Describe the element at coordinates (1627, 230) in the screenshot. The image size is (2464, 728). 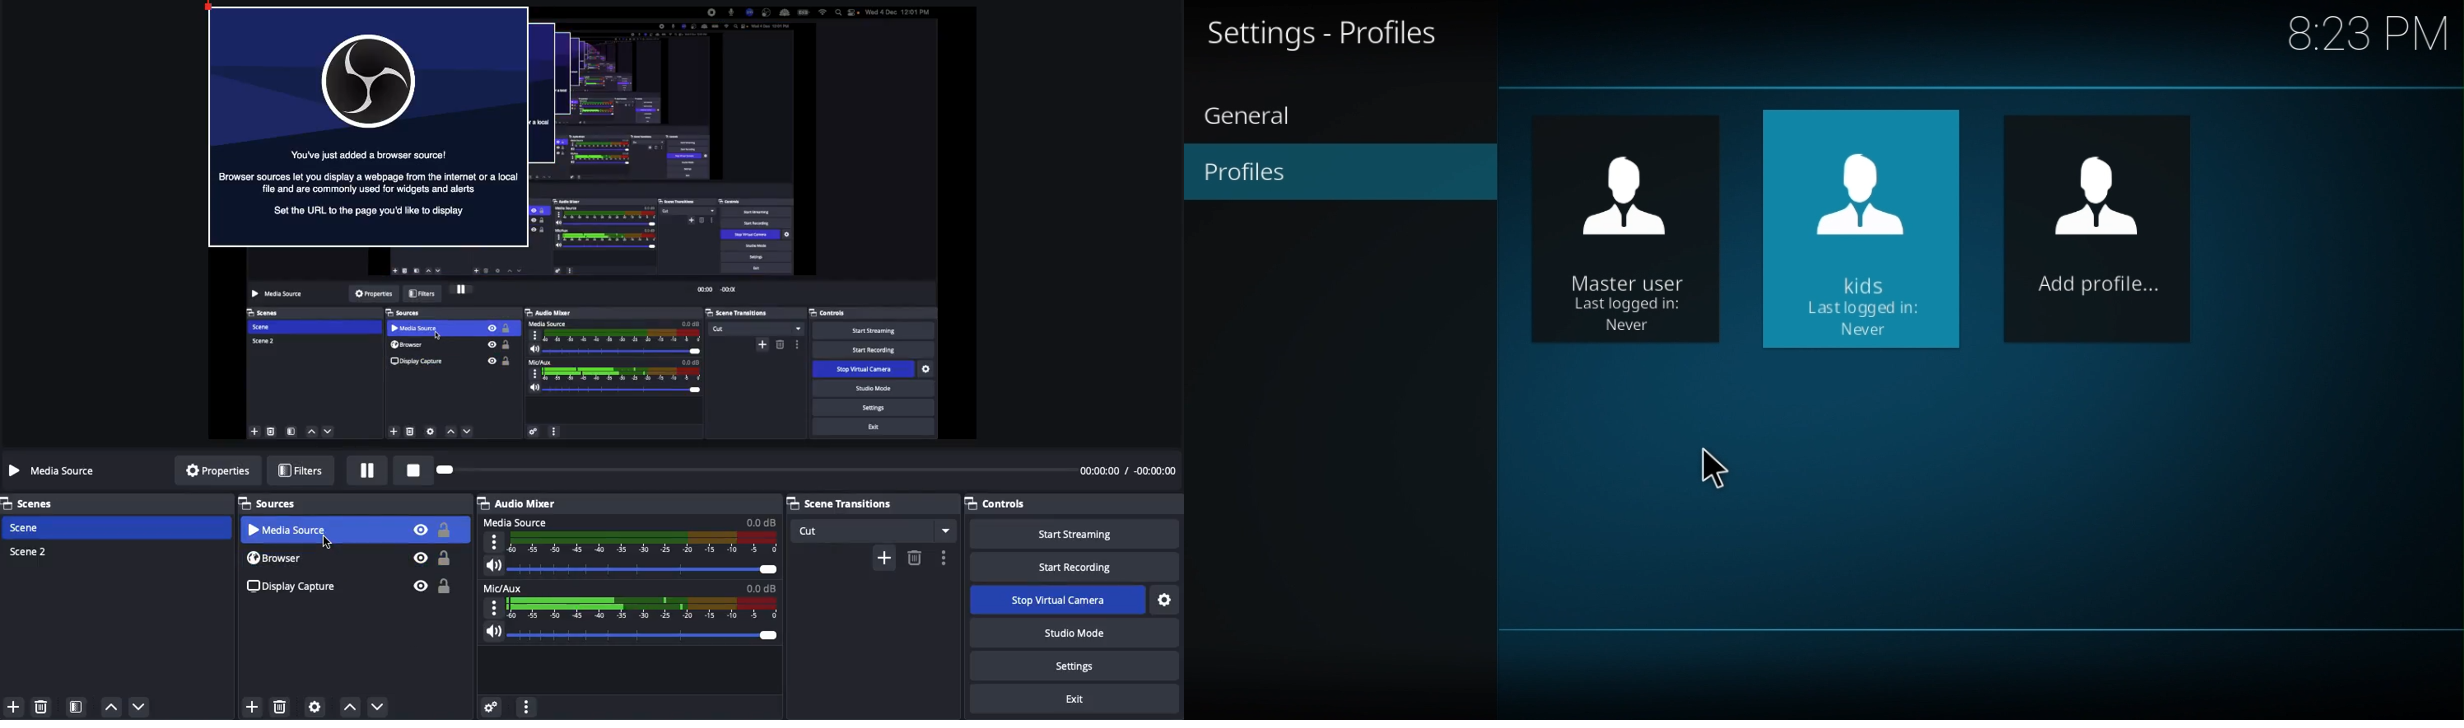
I see `master user last logged in: Never` at that location.